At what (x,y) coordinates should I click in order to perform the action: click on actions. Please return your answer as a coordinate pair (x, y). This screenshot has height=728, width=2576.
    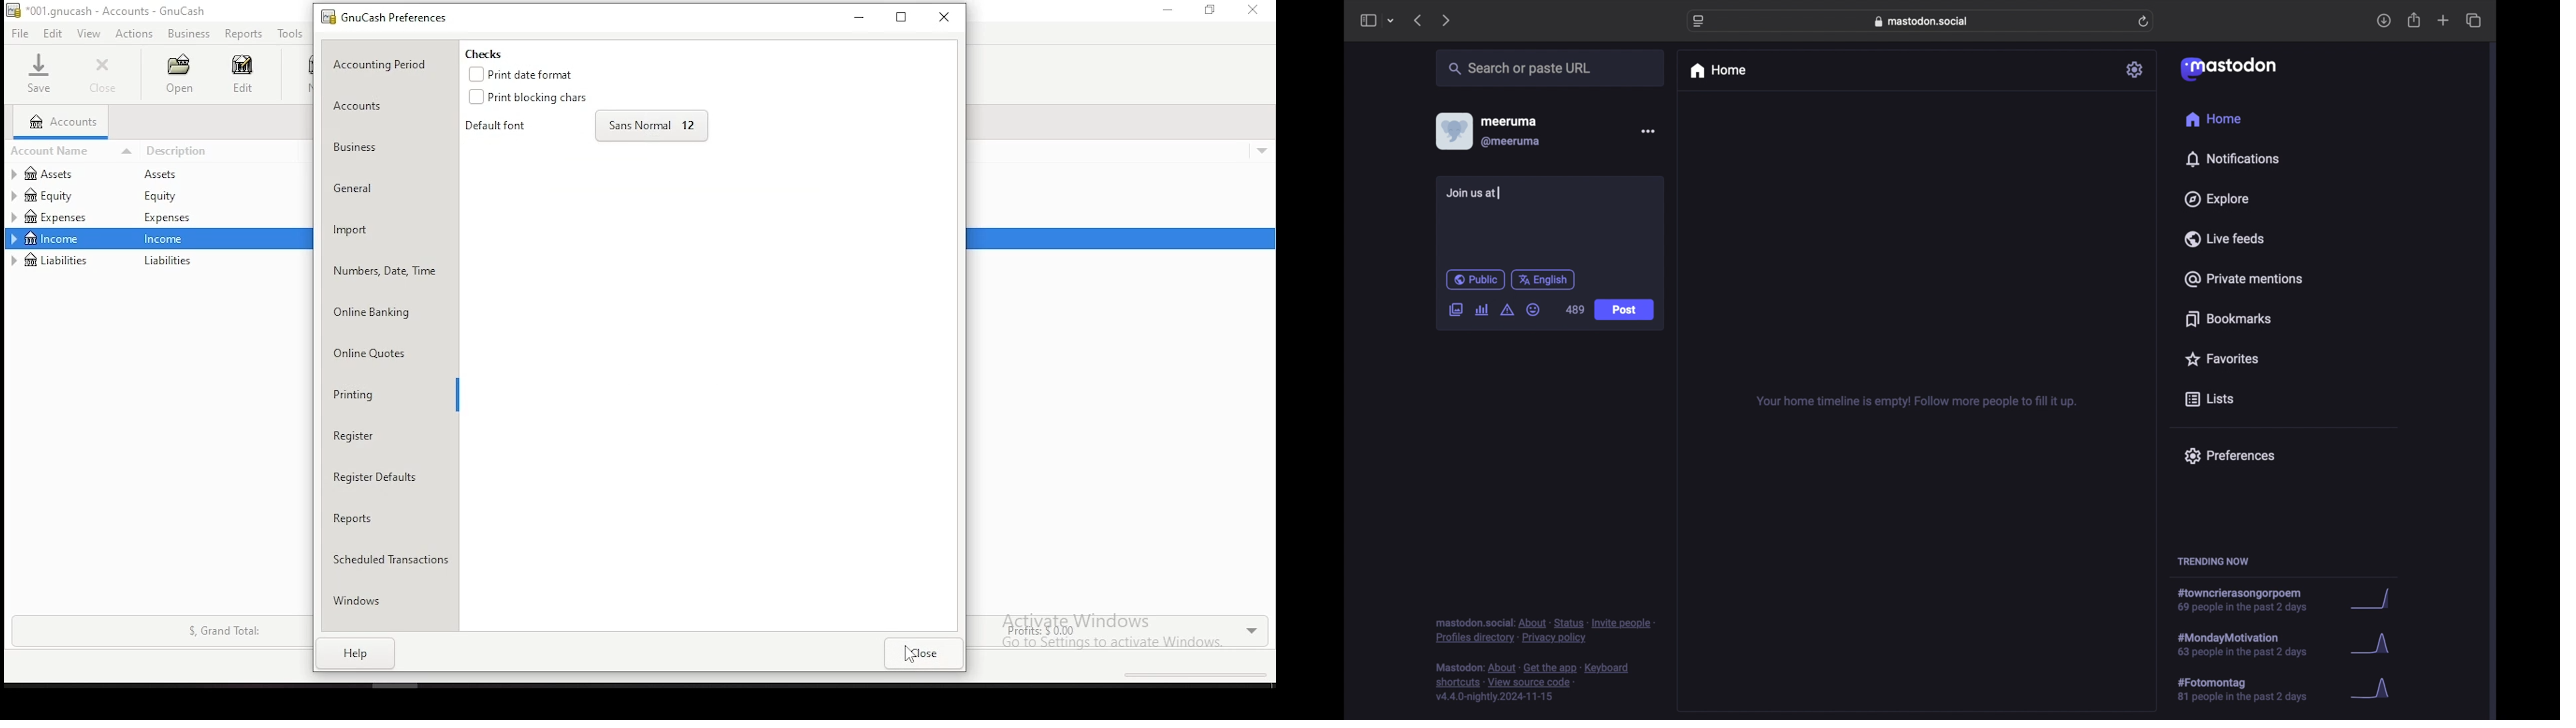
    Looking at the image, I should click on (135, 34).